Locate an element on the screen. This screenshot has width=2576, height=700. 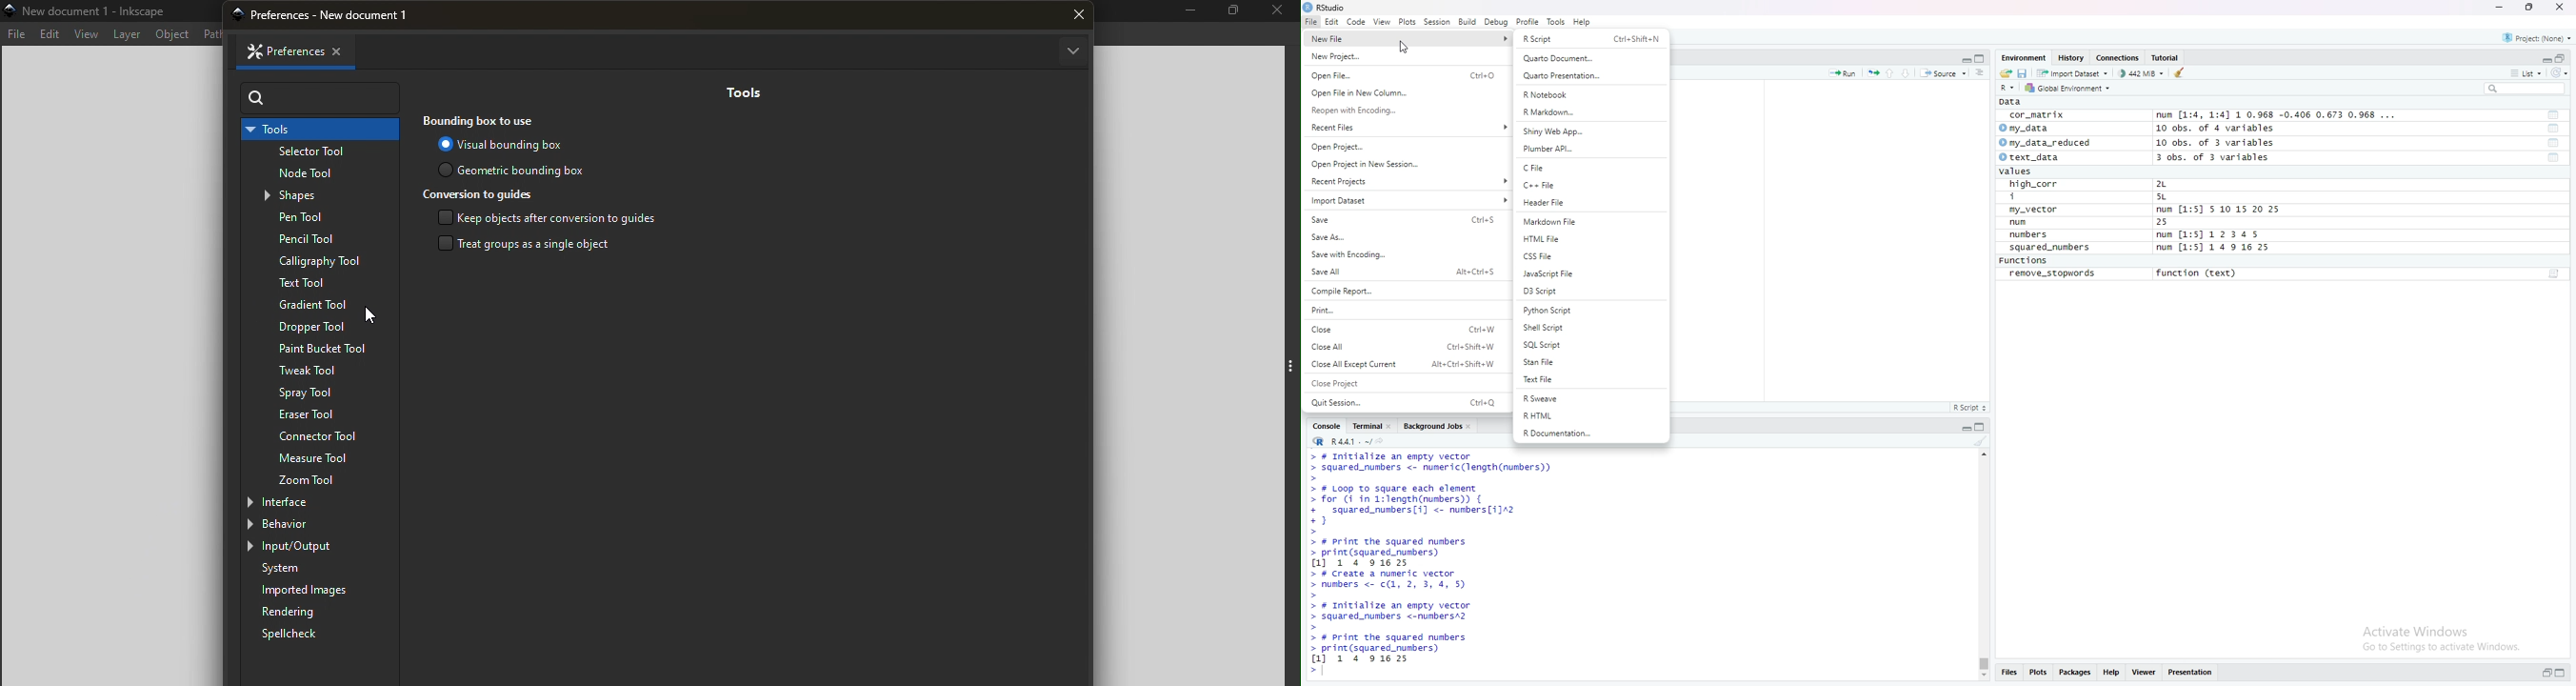
Tutorials is located at coordinates (2167, 57).